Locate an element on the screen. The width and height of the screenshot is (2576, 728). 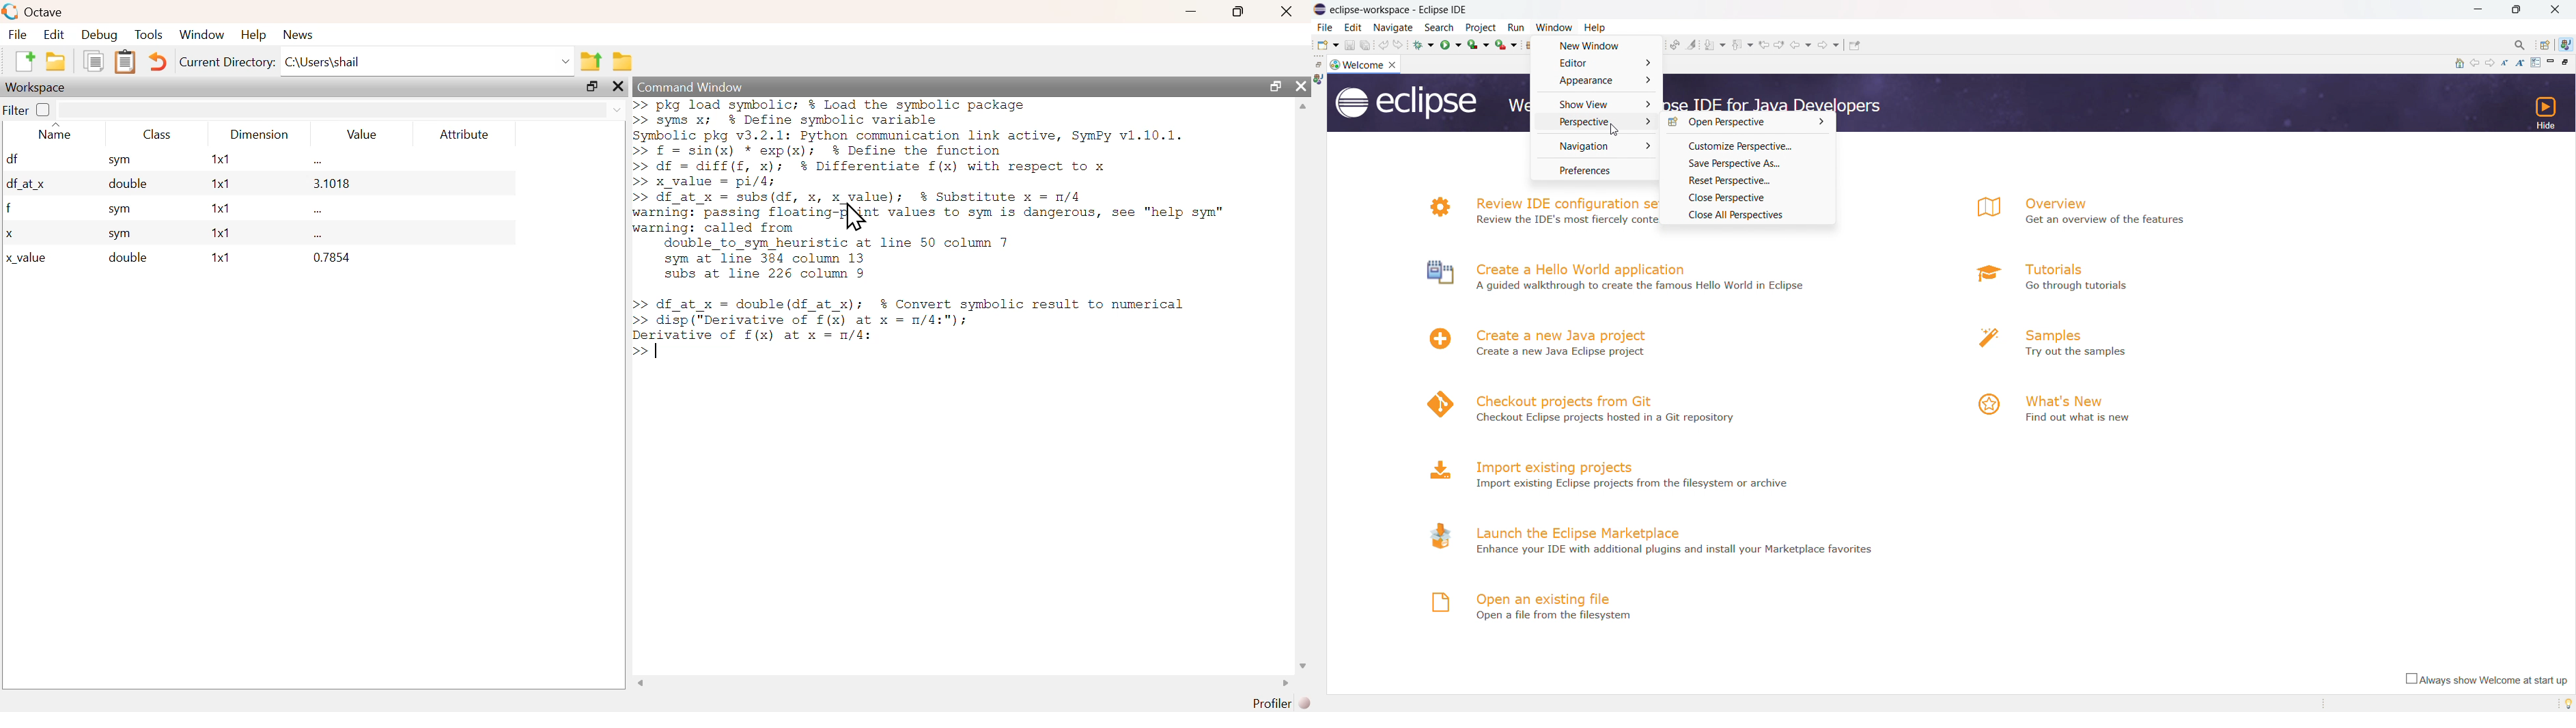
java is located at coordinates (1319, 80).